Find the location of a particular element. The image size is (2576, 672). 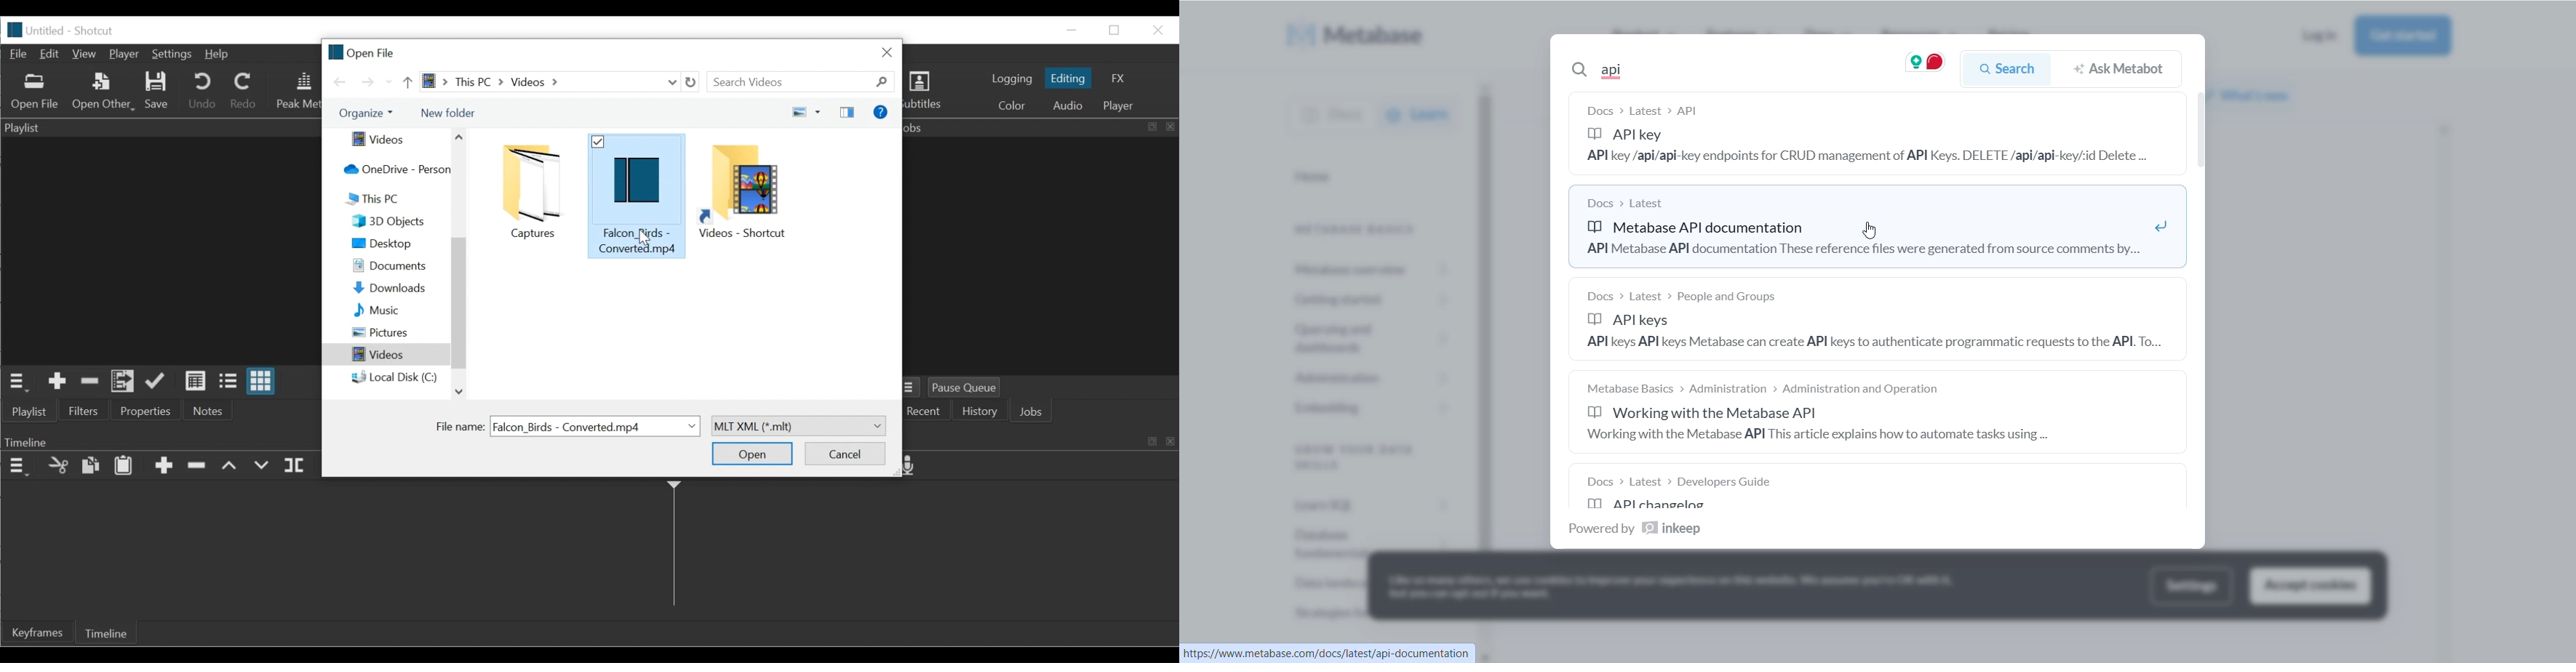

api keys info is located at coordinates (1878, 324).